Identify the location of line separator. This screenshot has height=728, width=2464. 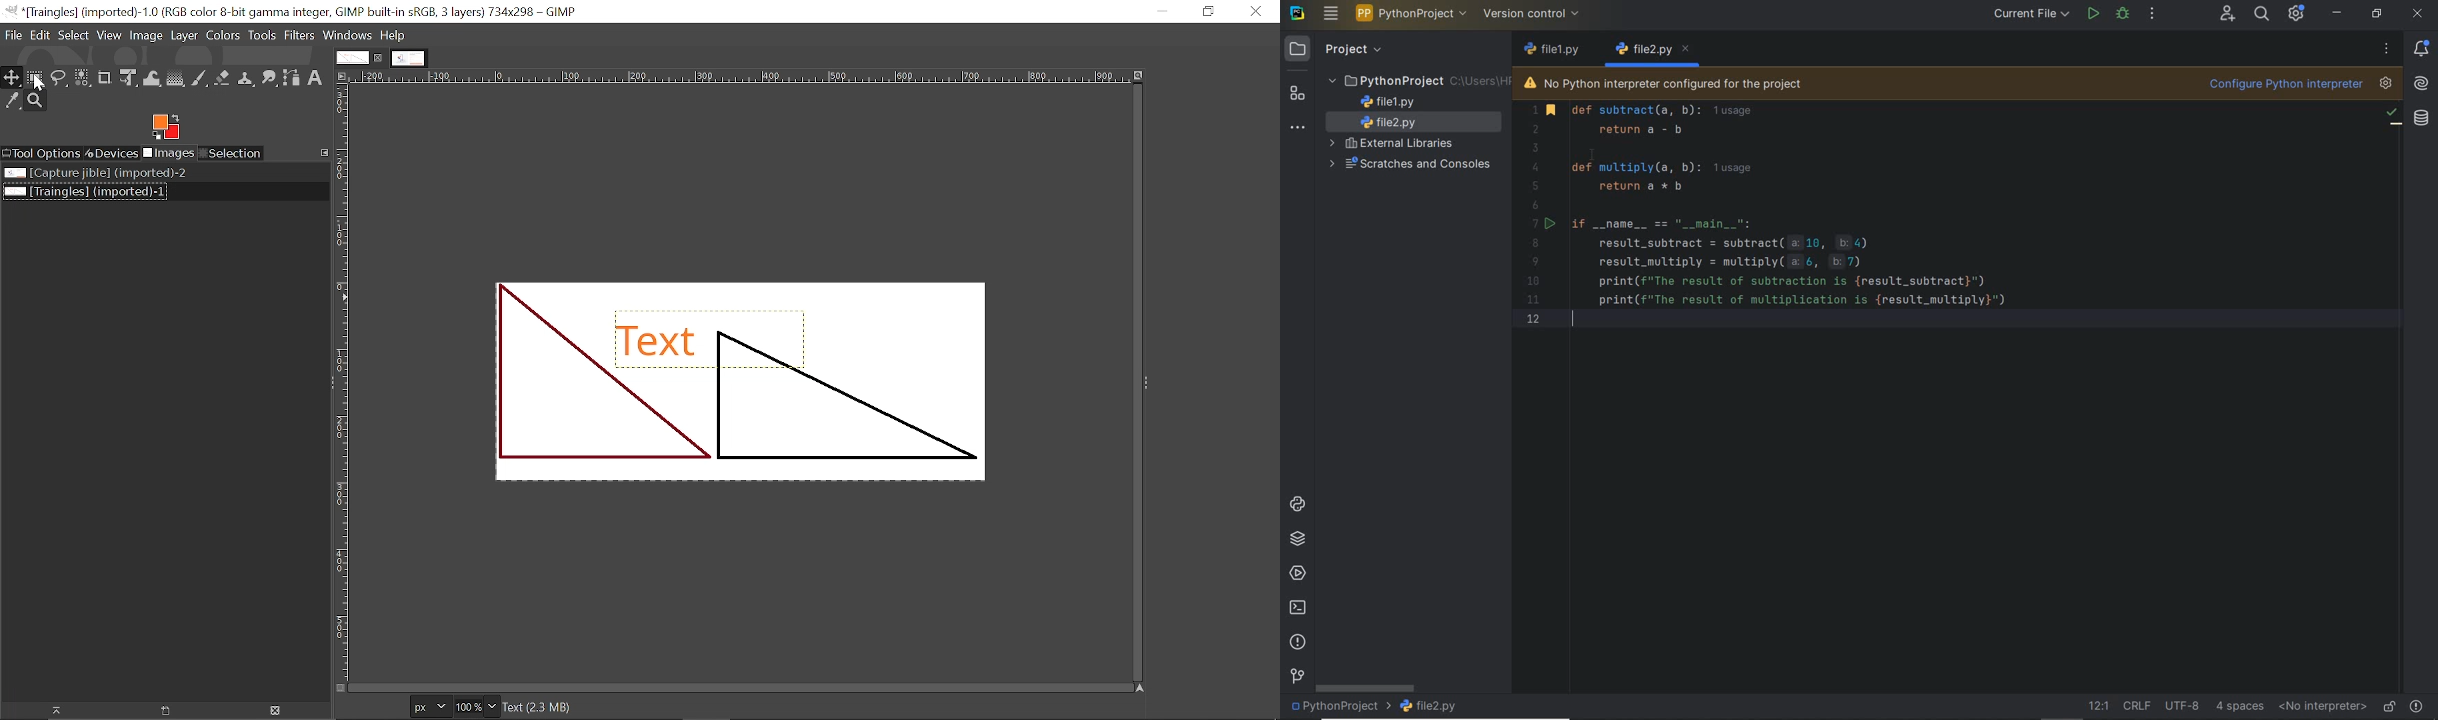
(2138, 706).